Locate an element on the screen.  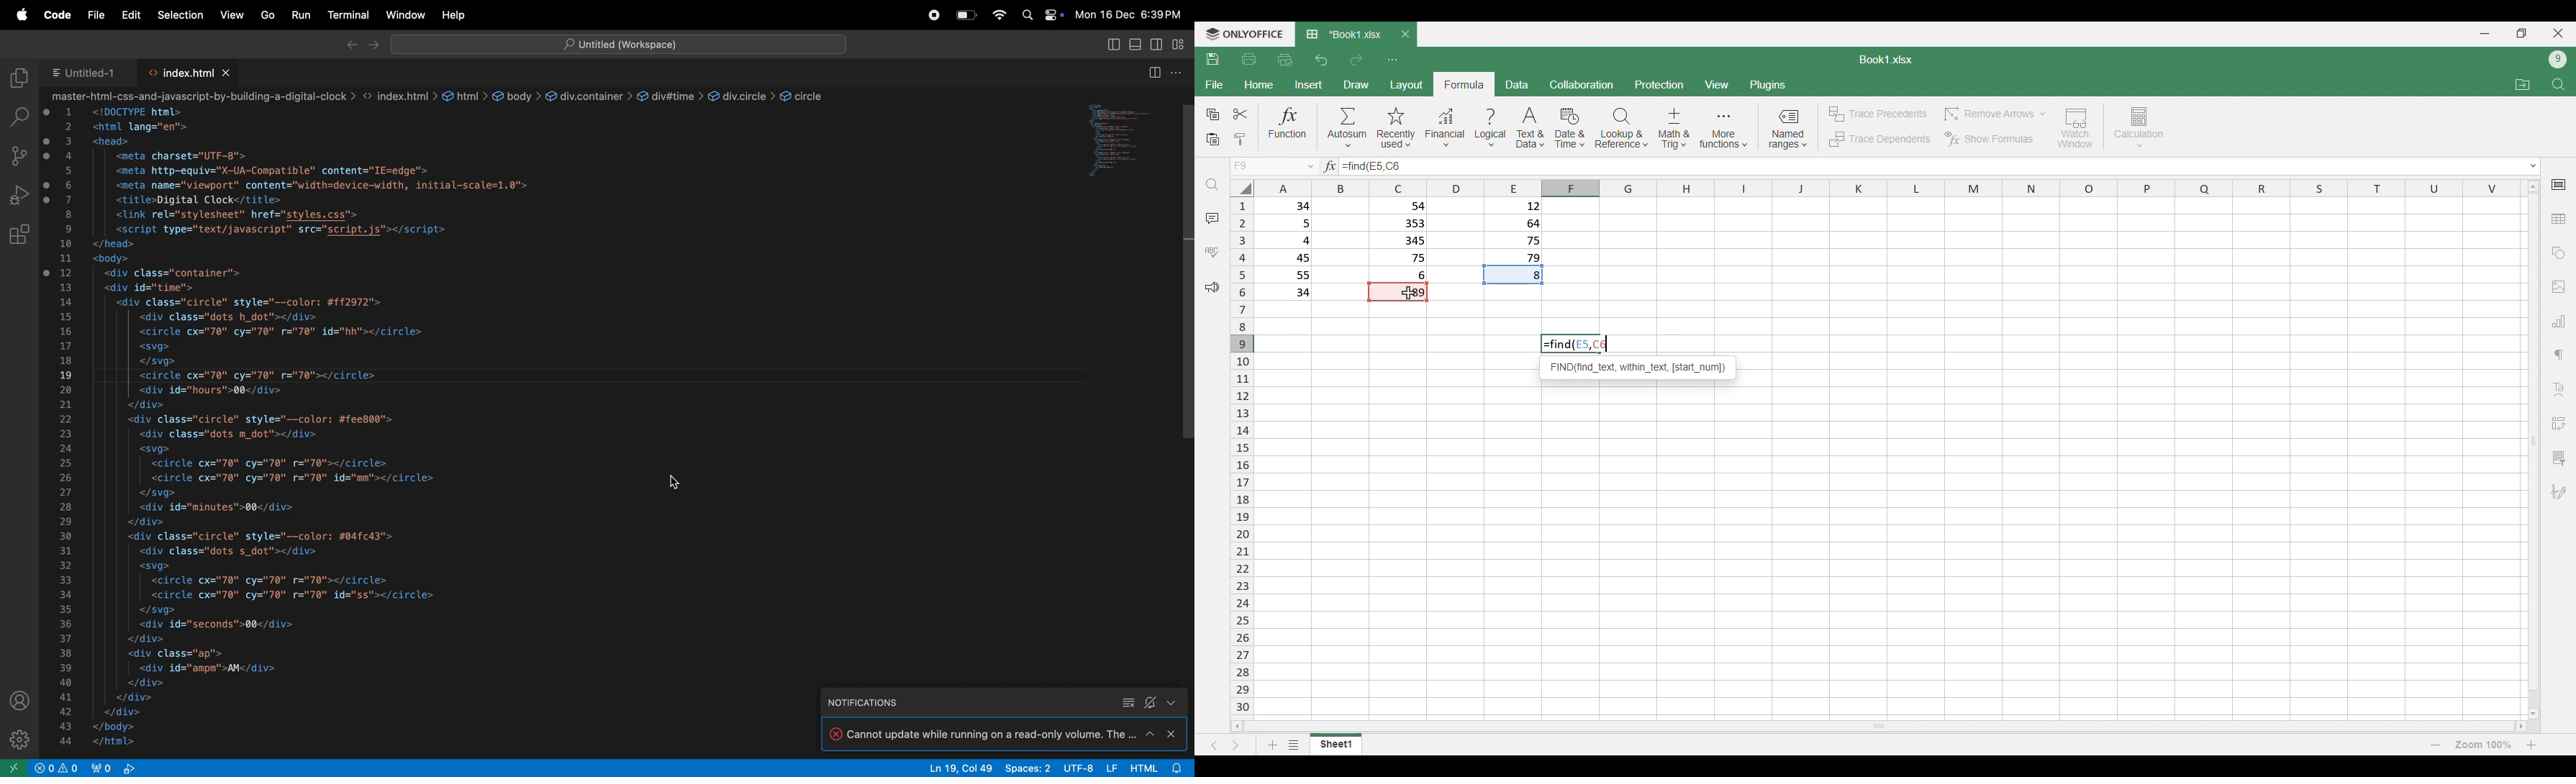
search is located at coordinates (22, 116).